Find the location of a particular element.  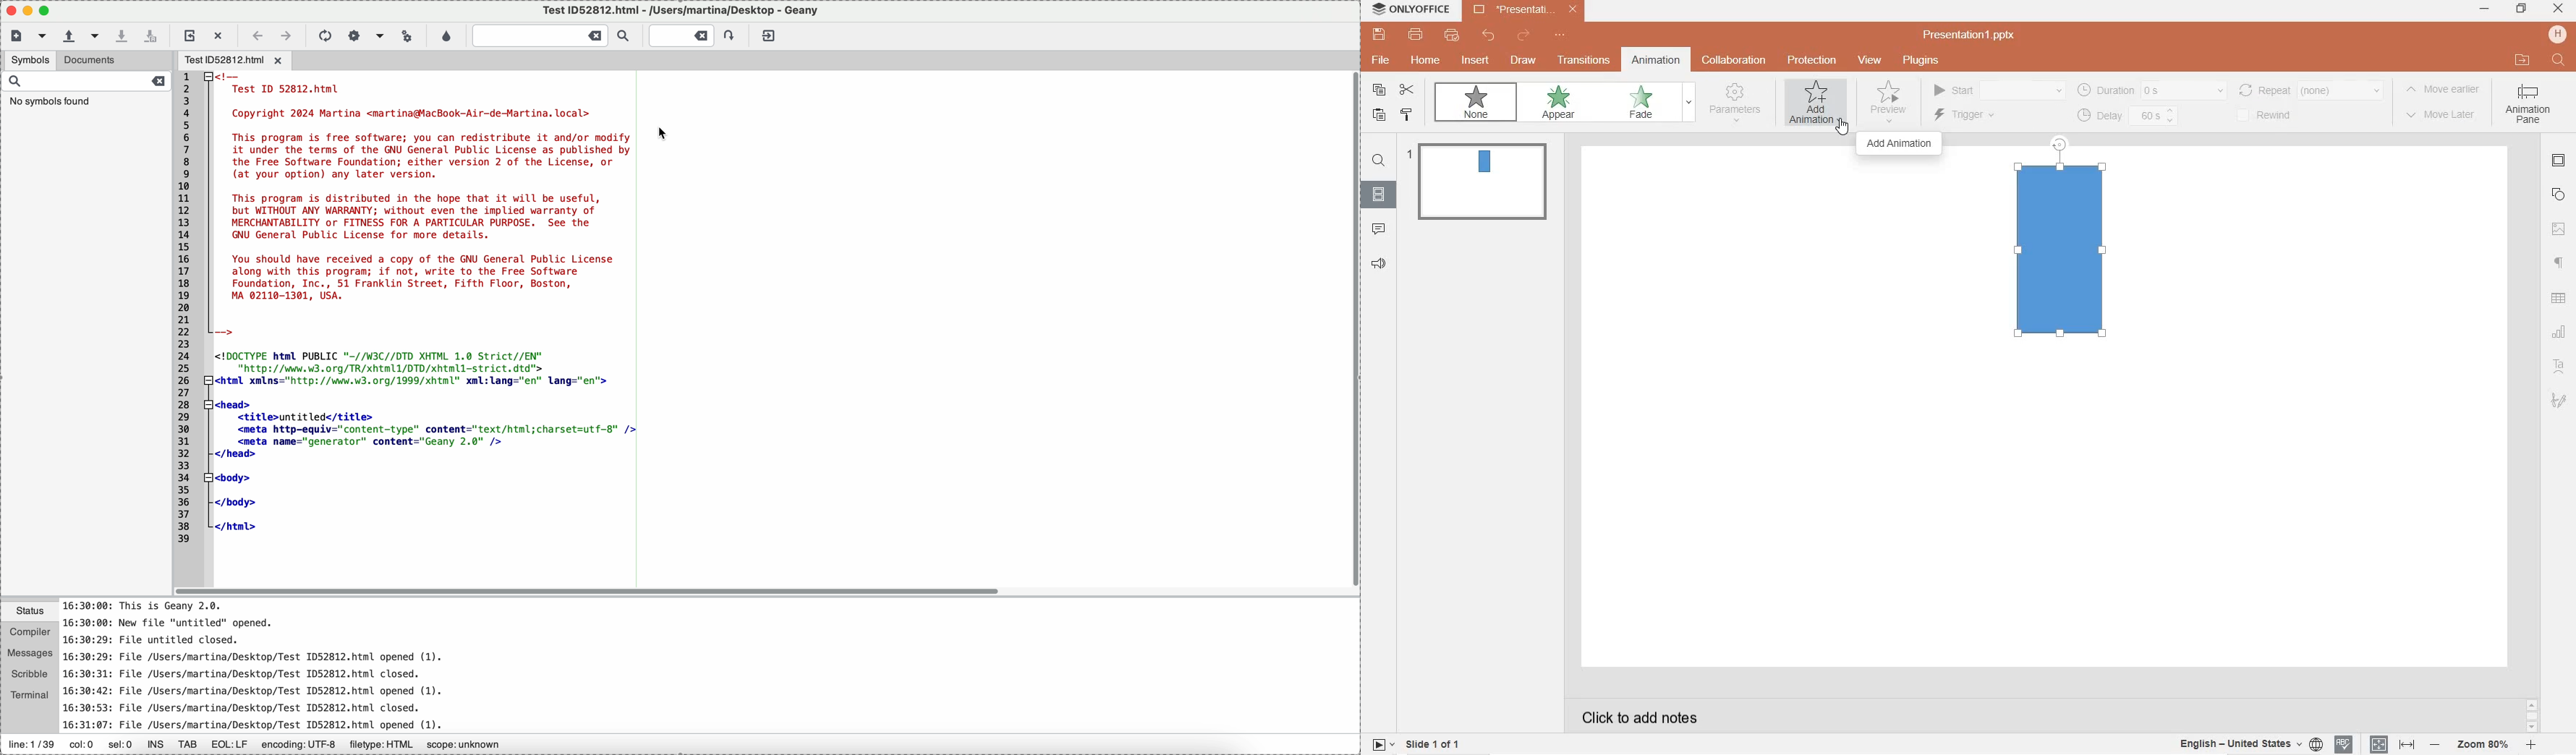

appear is located at coordinates (1561, 103).